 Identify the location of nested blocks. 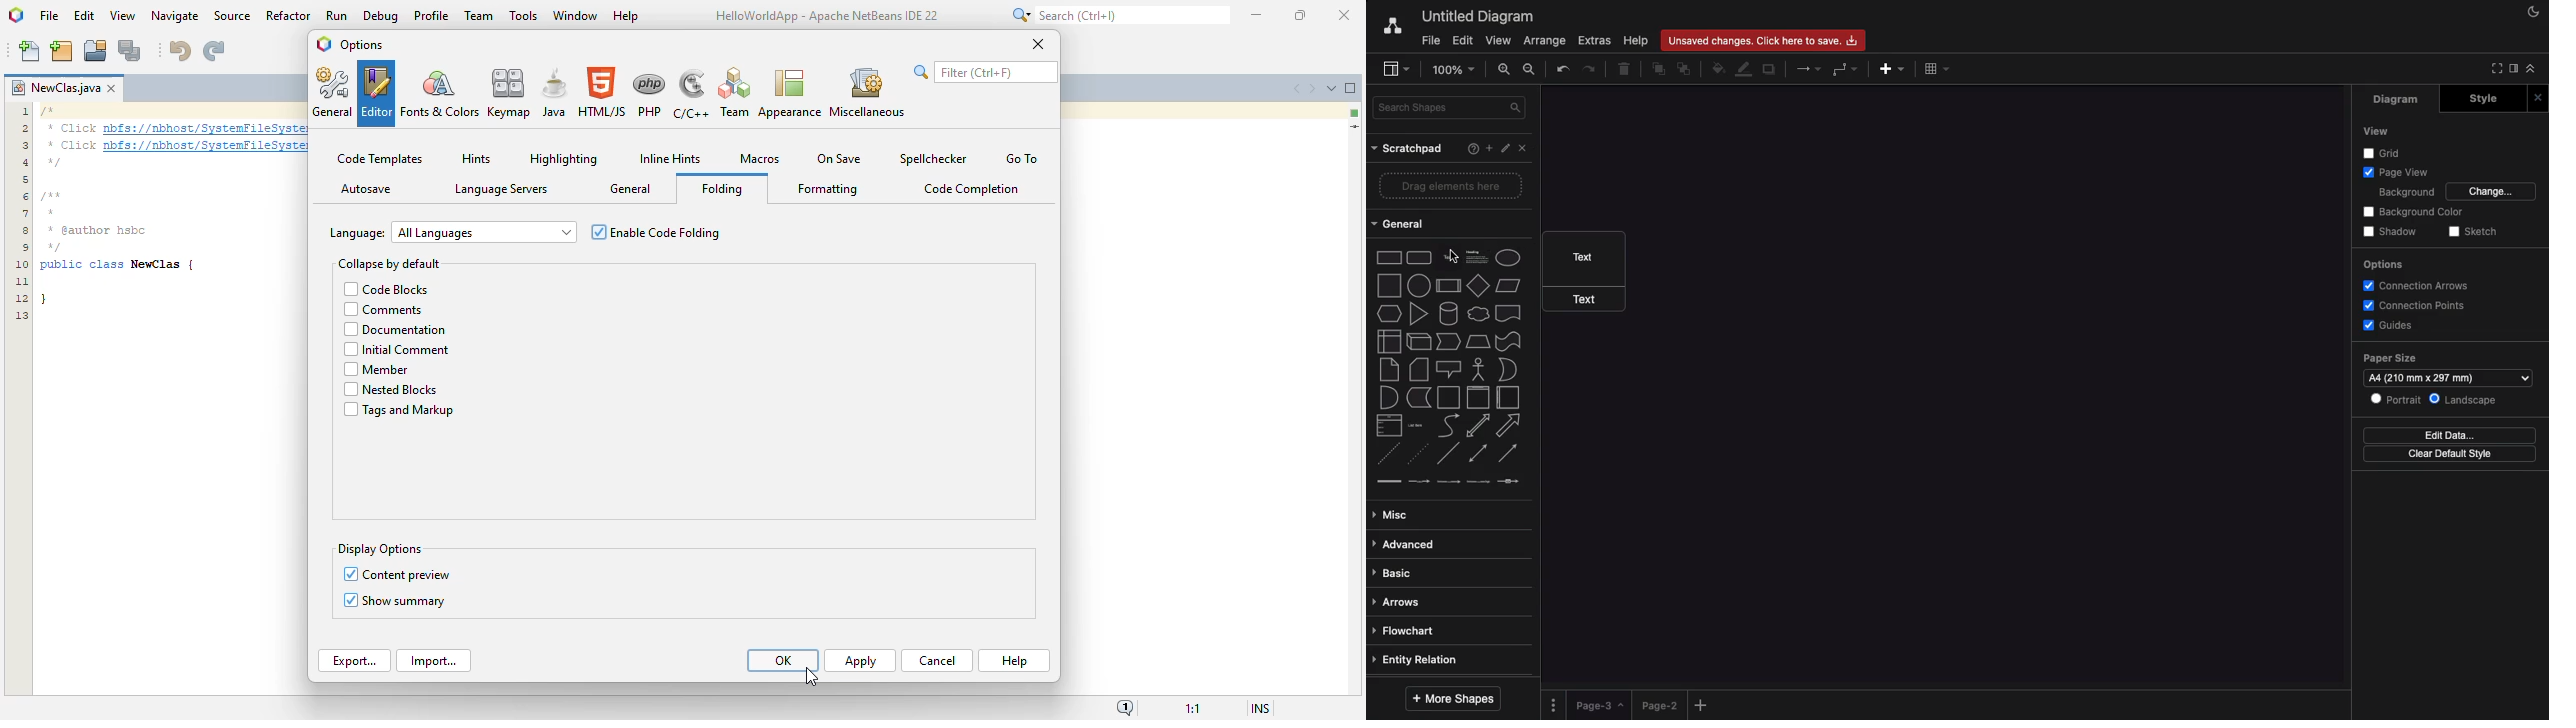
(391, 390).